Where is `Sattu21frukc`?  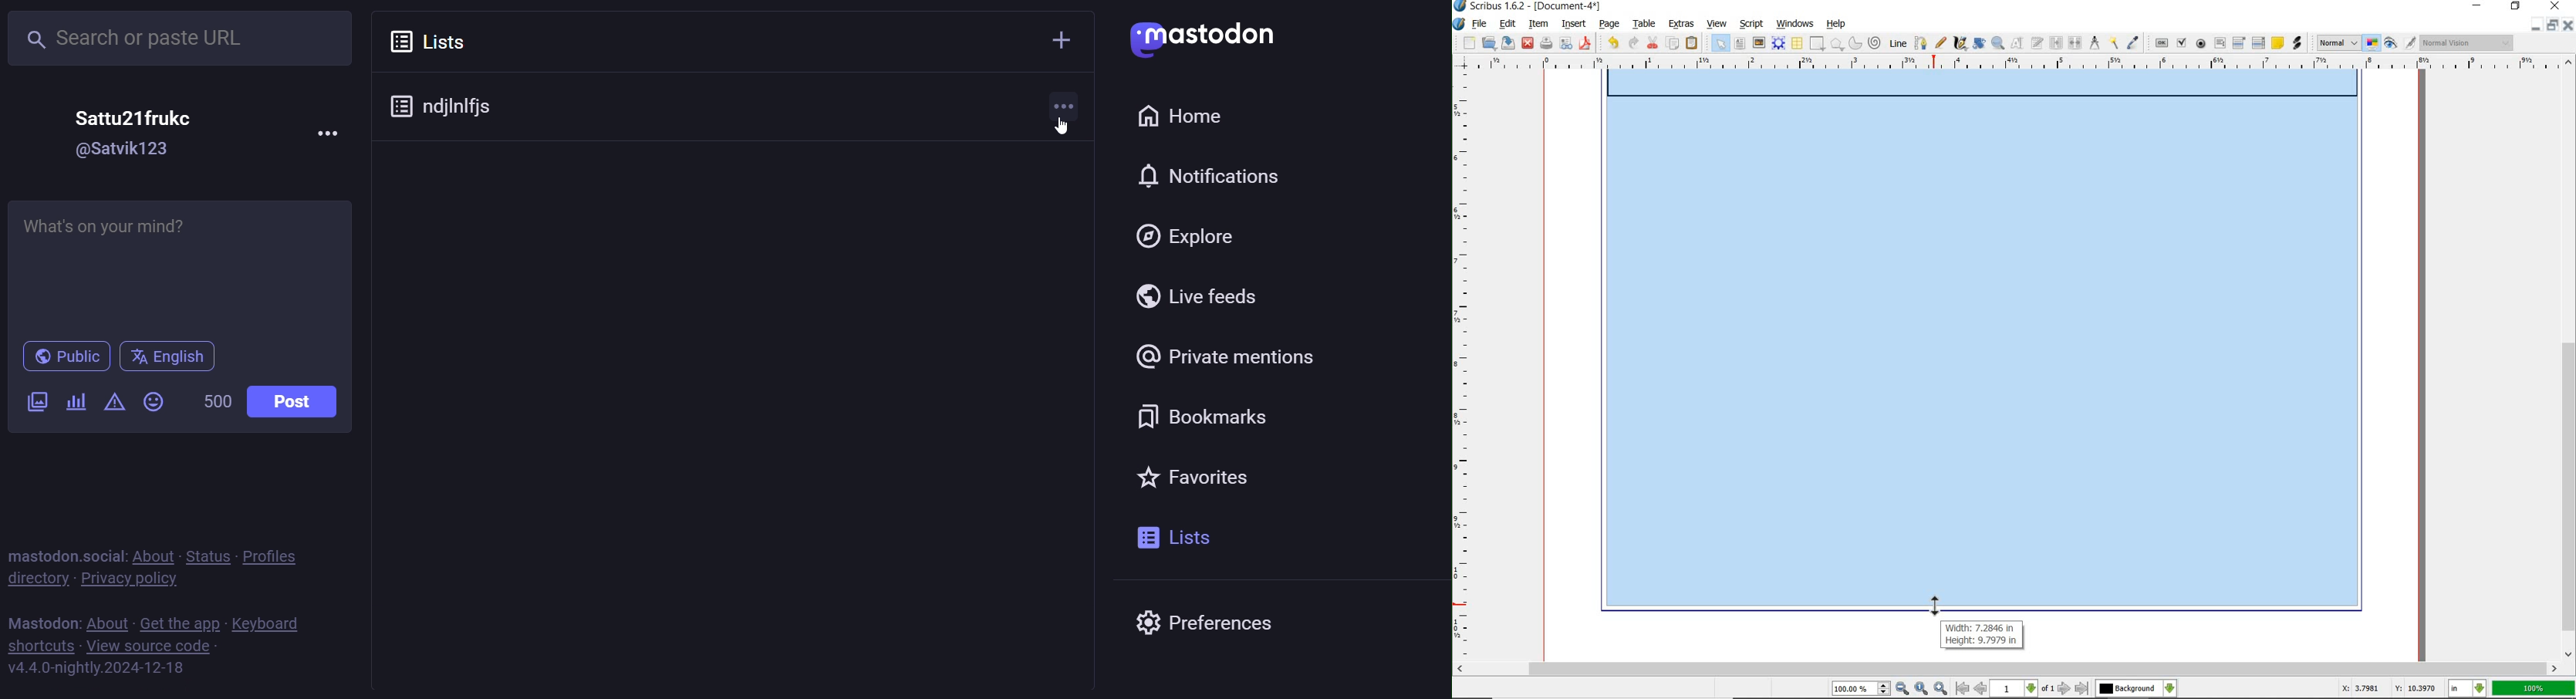
Sattu21frukc is located at coordinates (134, 115).